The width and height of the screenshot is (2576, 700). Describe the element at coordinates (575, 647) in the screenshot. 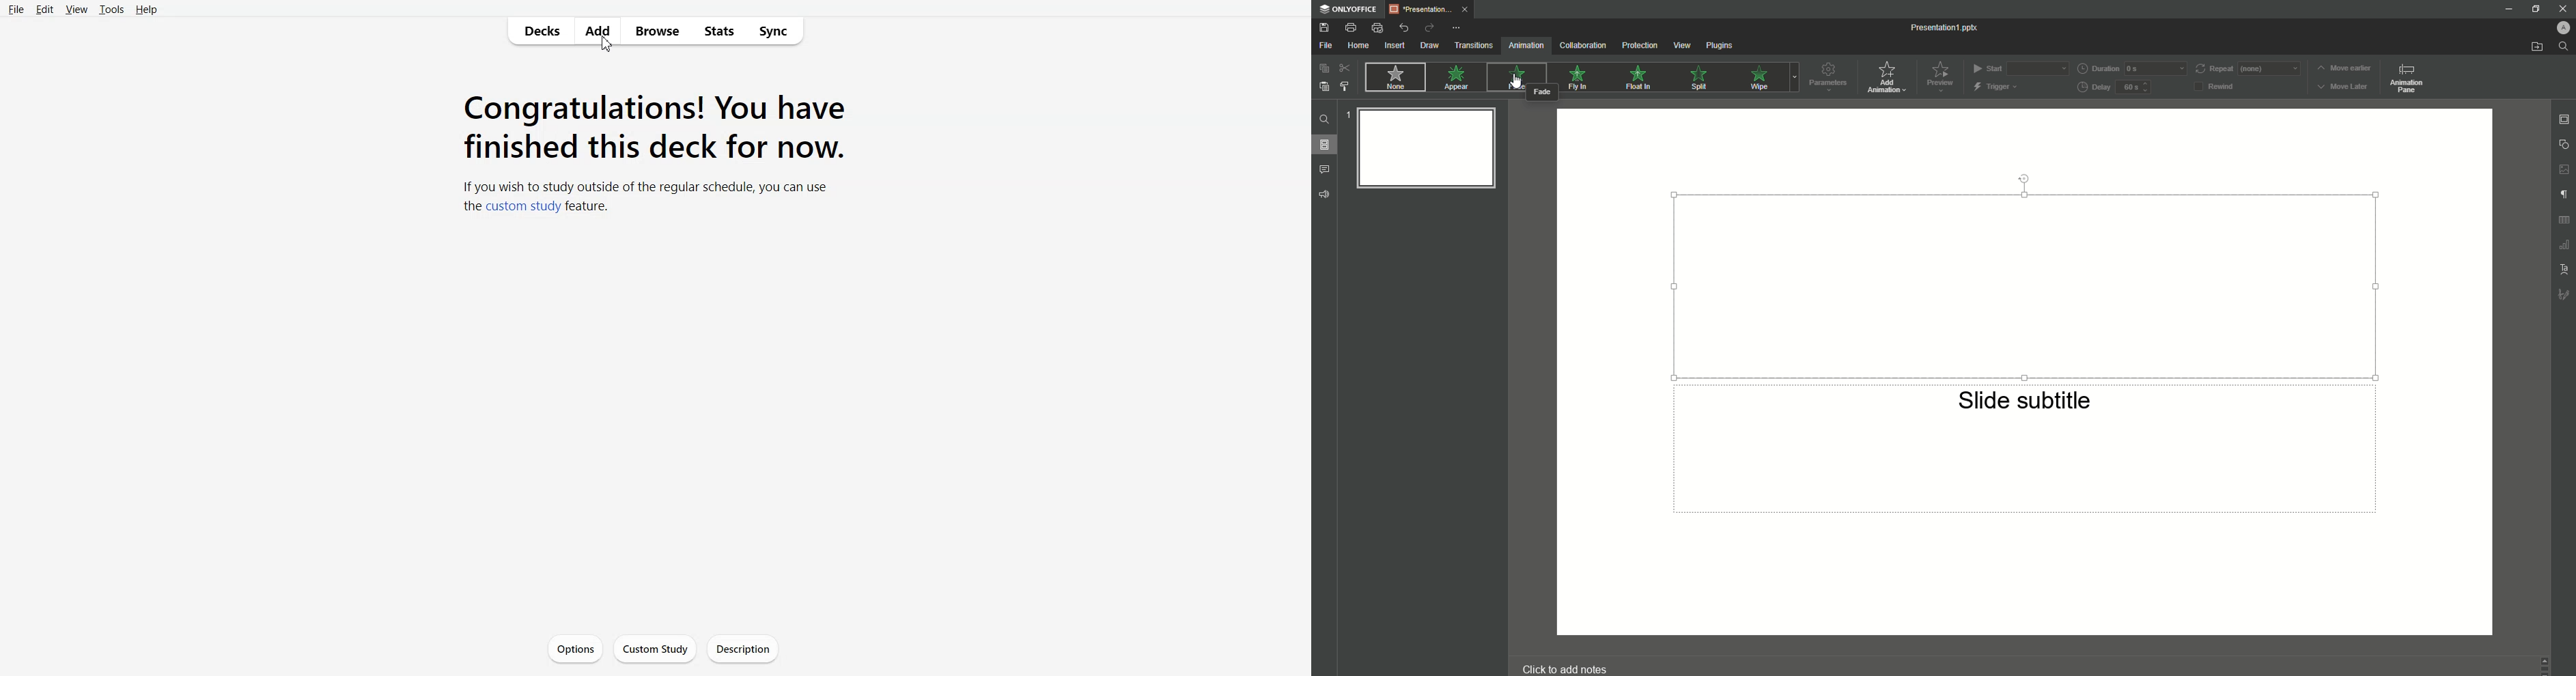

I see `Options` at that location.